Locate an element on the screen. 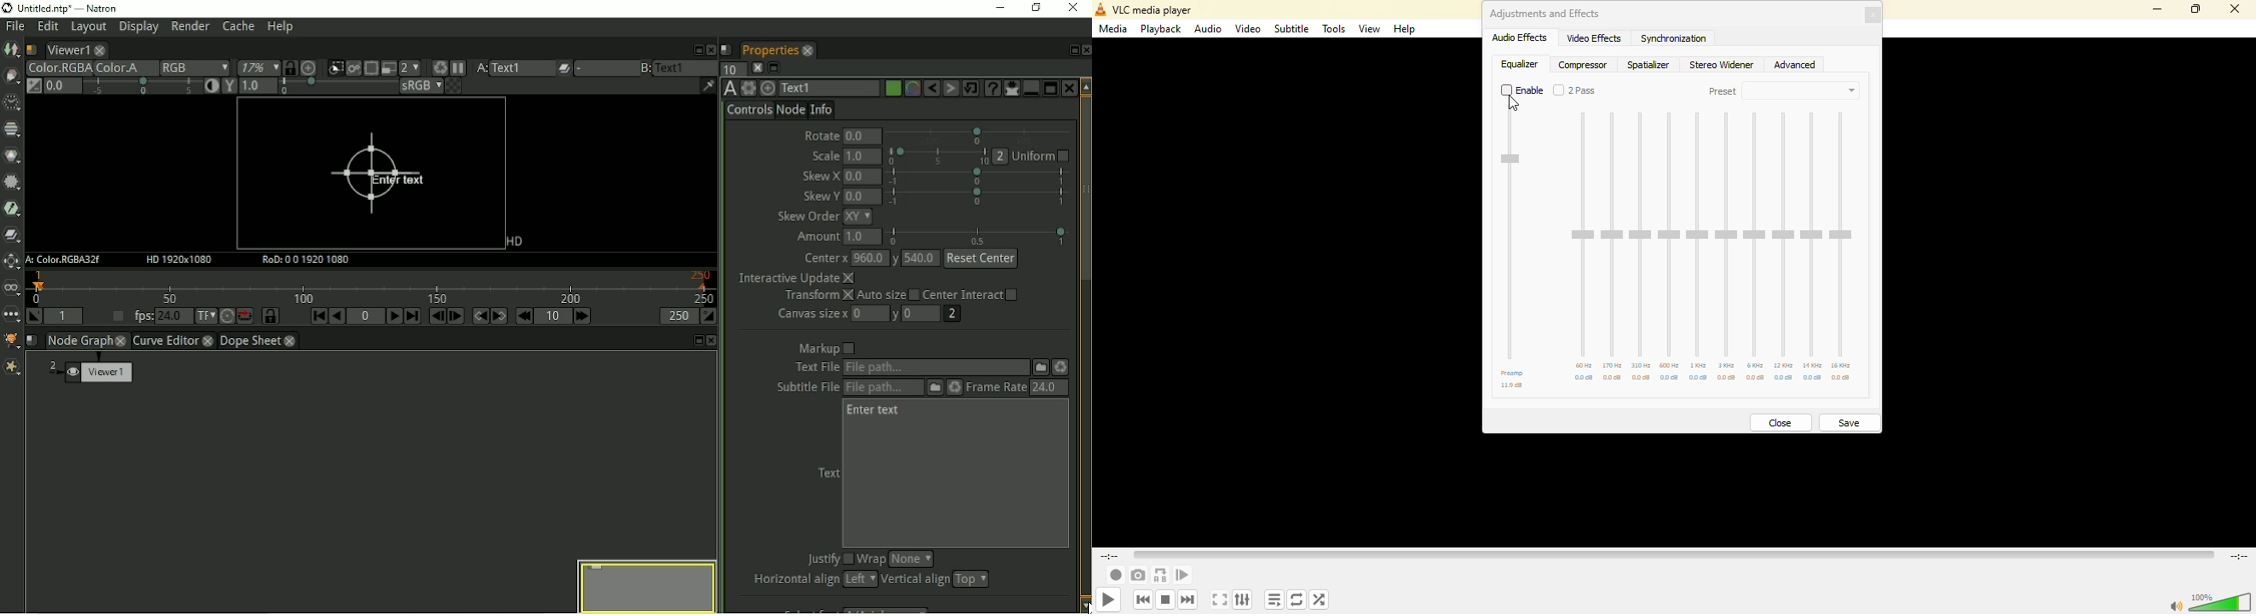 The width and height of the screenshot is (2268, 616). toggle the video in fullscreen is located at coordinates (1219, 600).